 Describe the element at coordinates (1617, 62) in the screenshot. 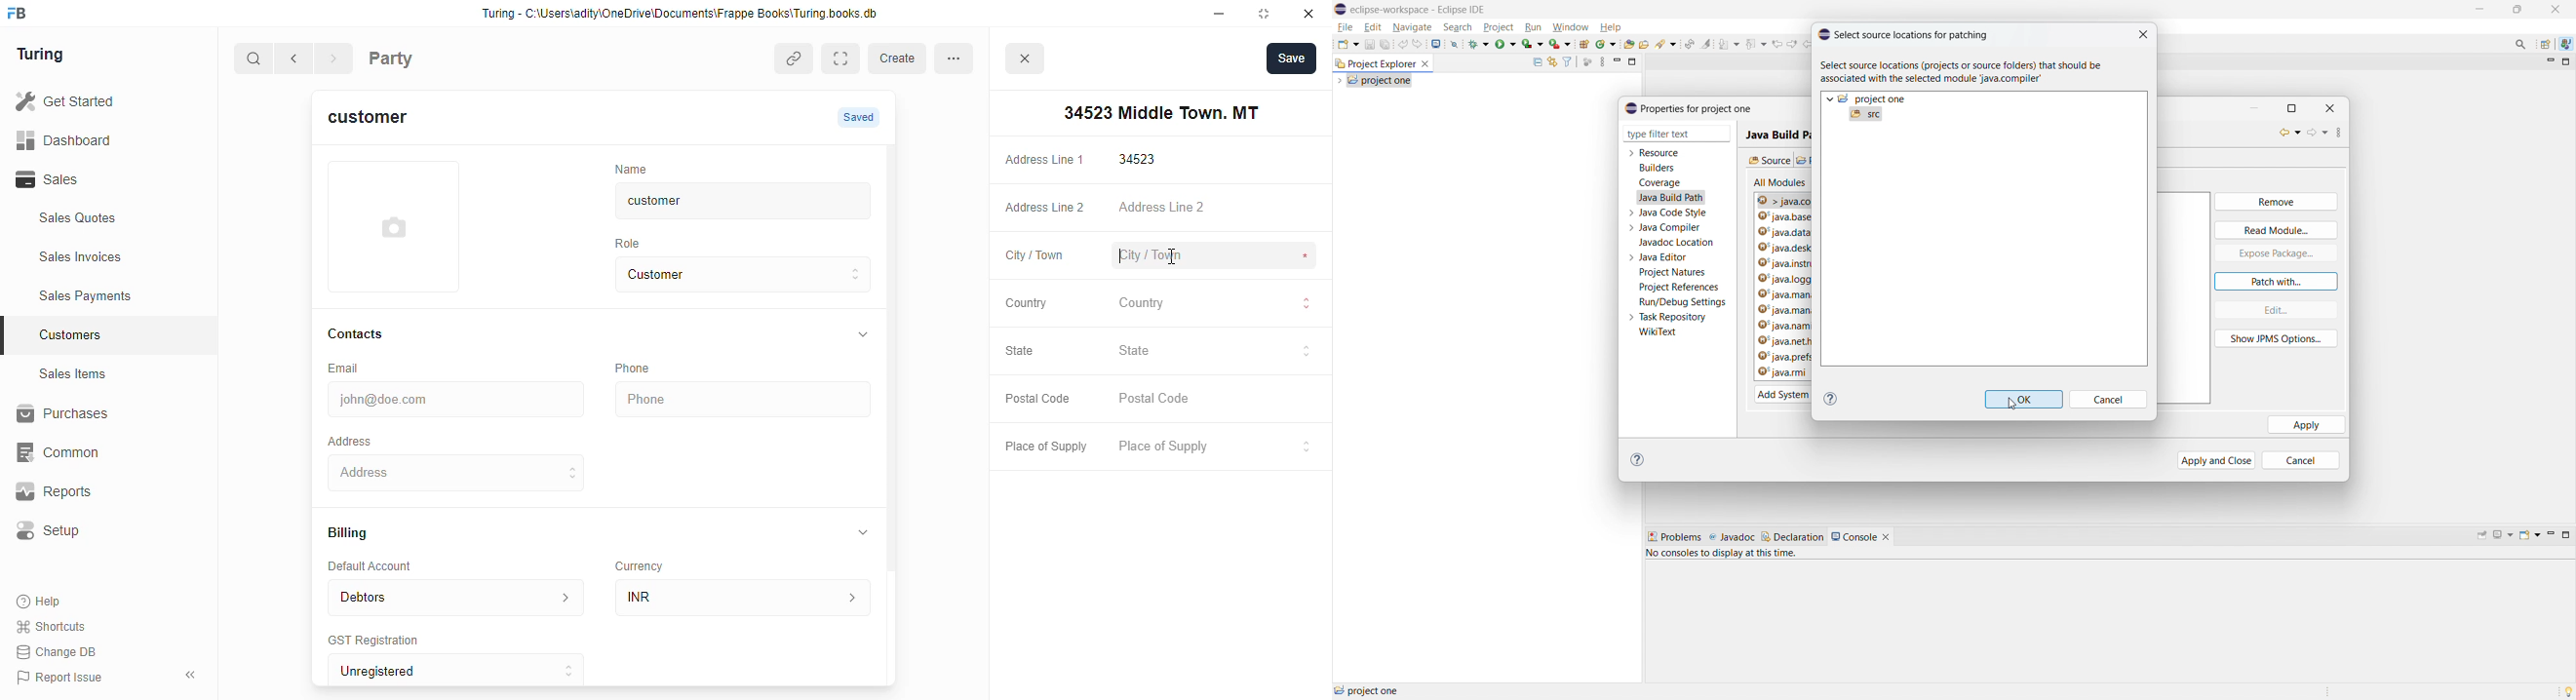

I see `minimize` at that location.